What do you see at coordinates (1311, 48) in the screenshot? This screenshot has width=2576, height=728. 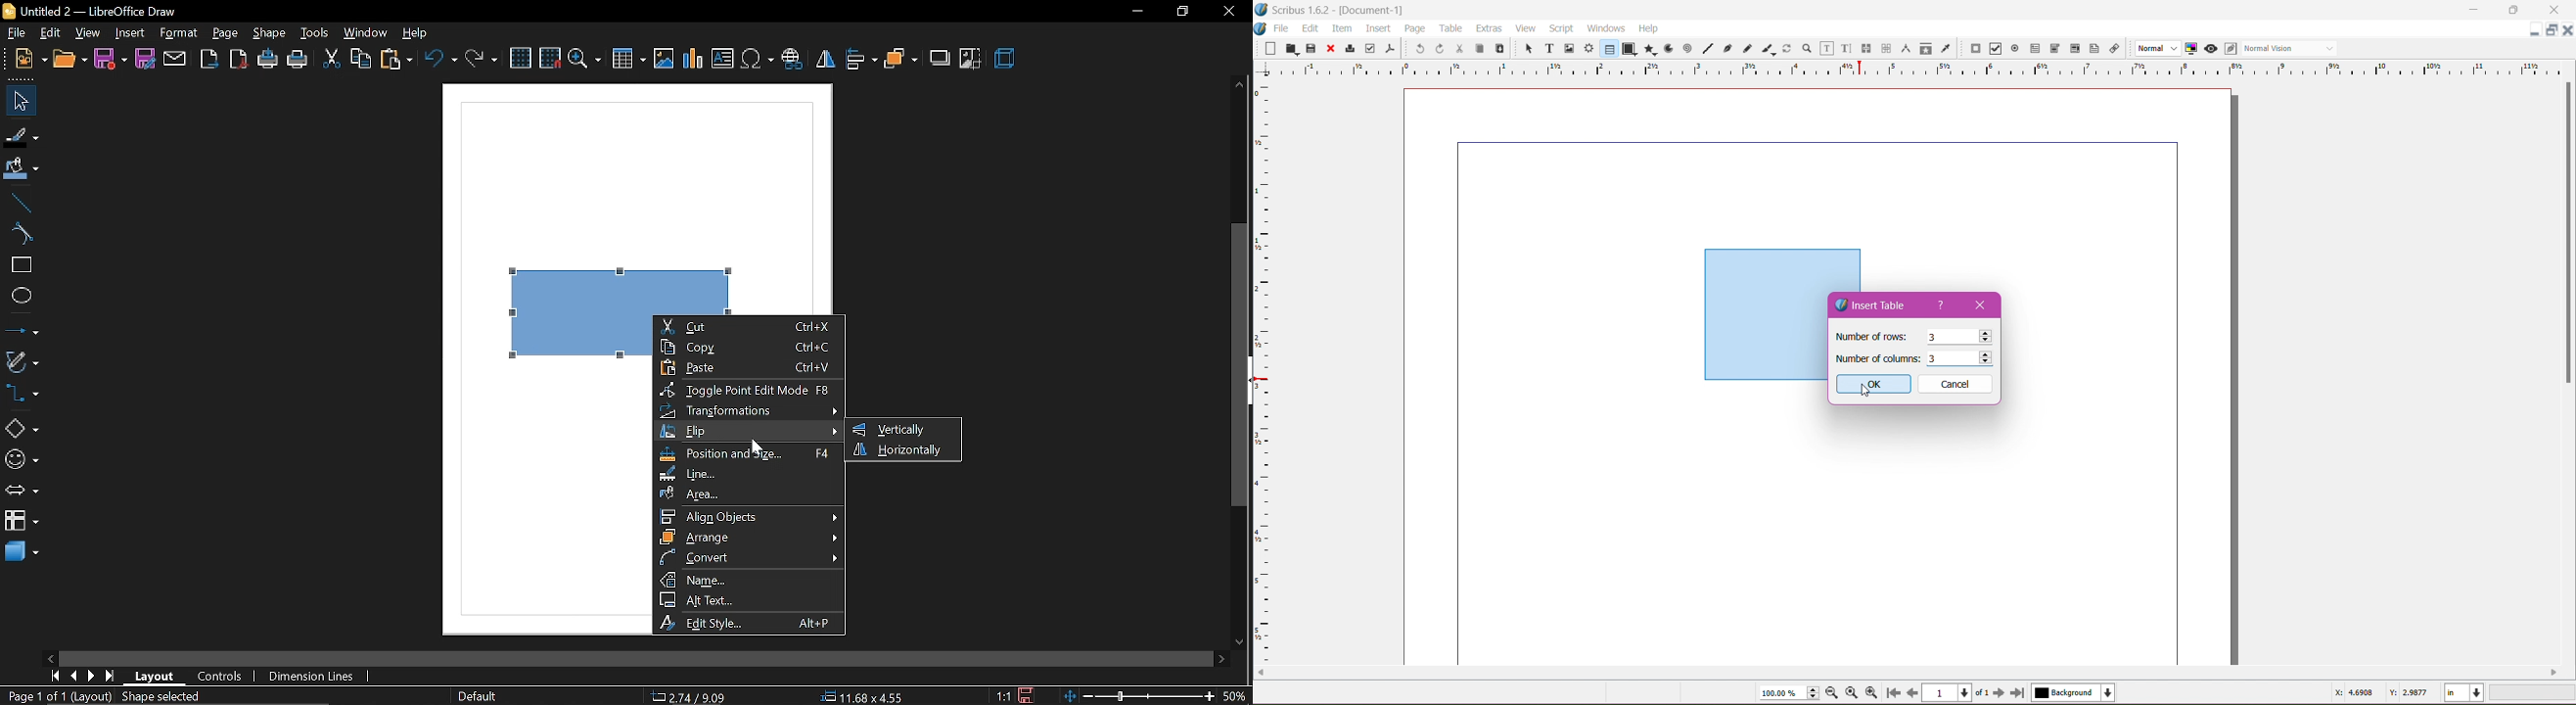 I see `Save` at bounding box center [1311, 48].